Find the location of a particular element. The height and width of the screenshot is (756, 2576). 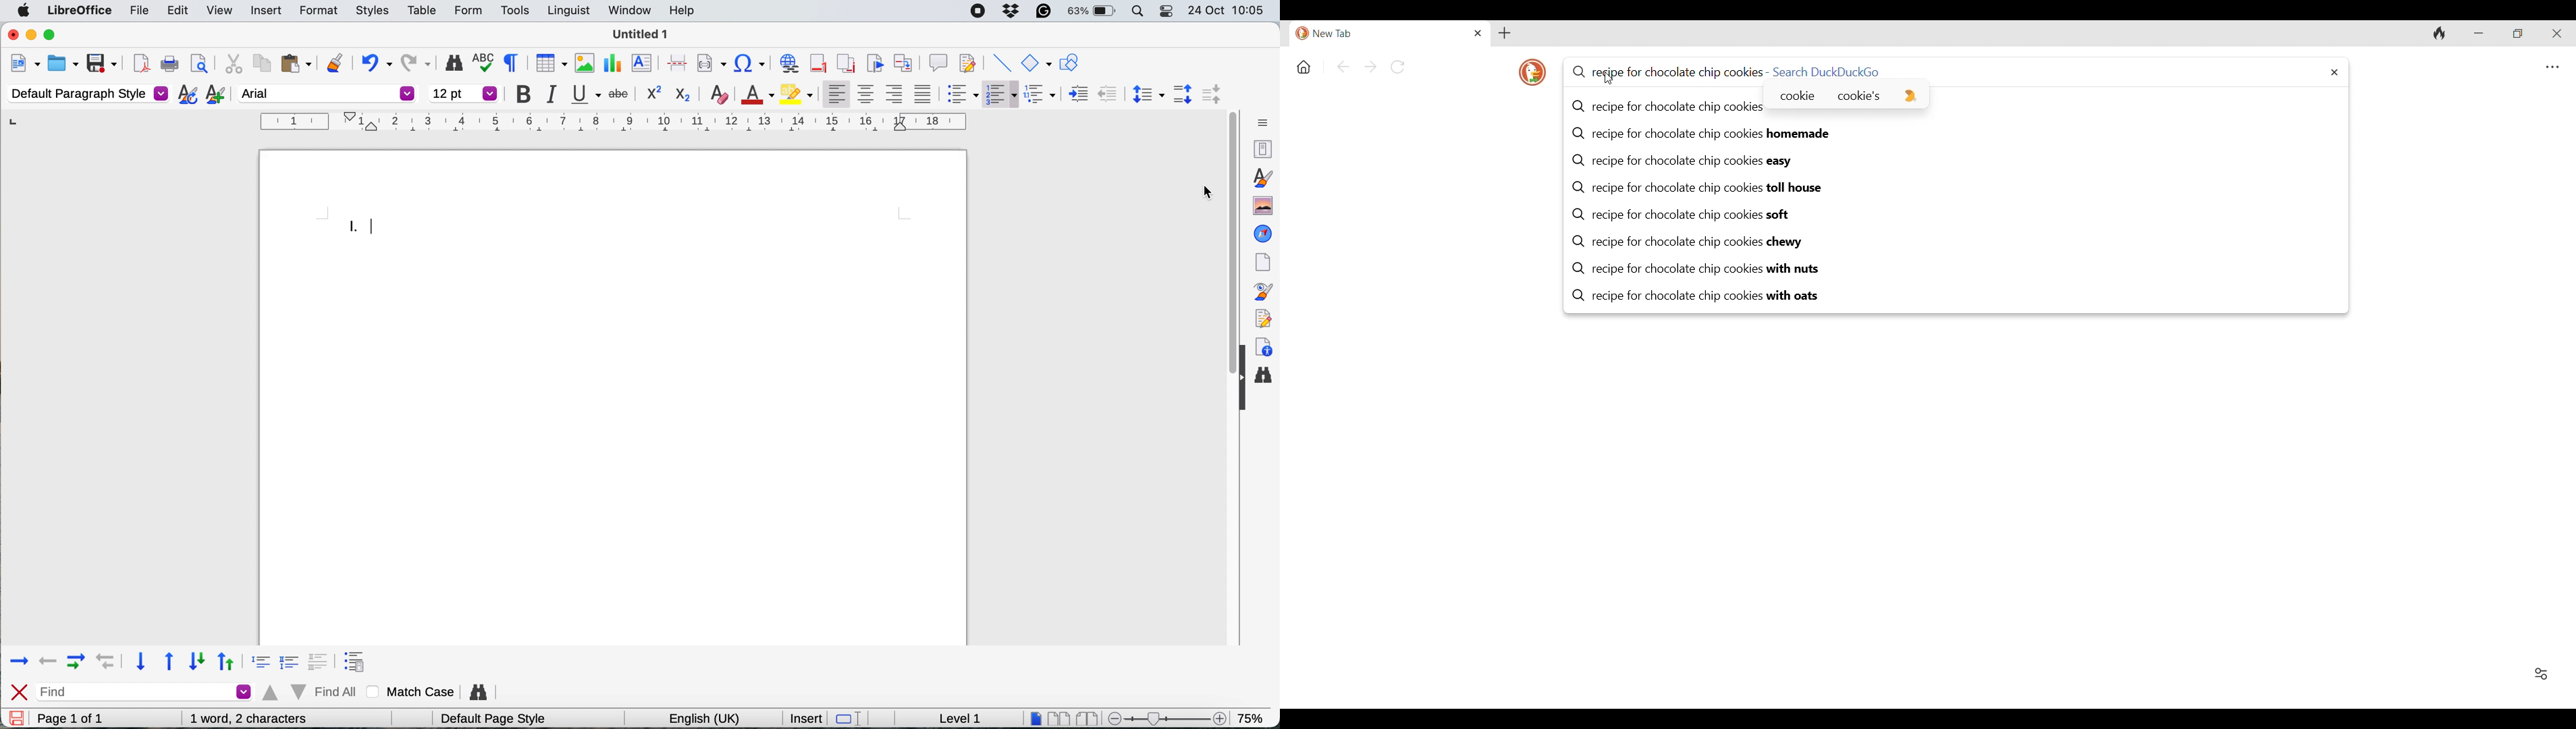

insert line is located at coordinates (1001, 64).